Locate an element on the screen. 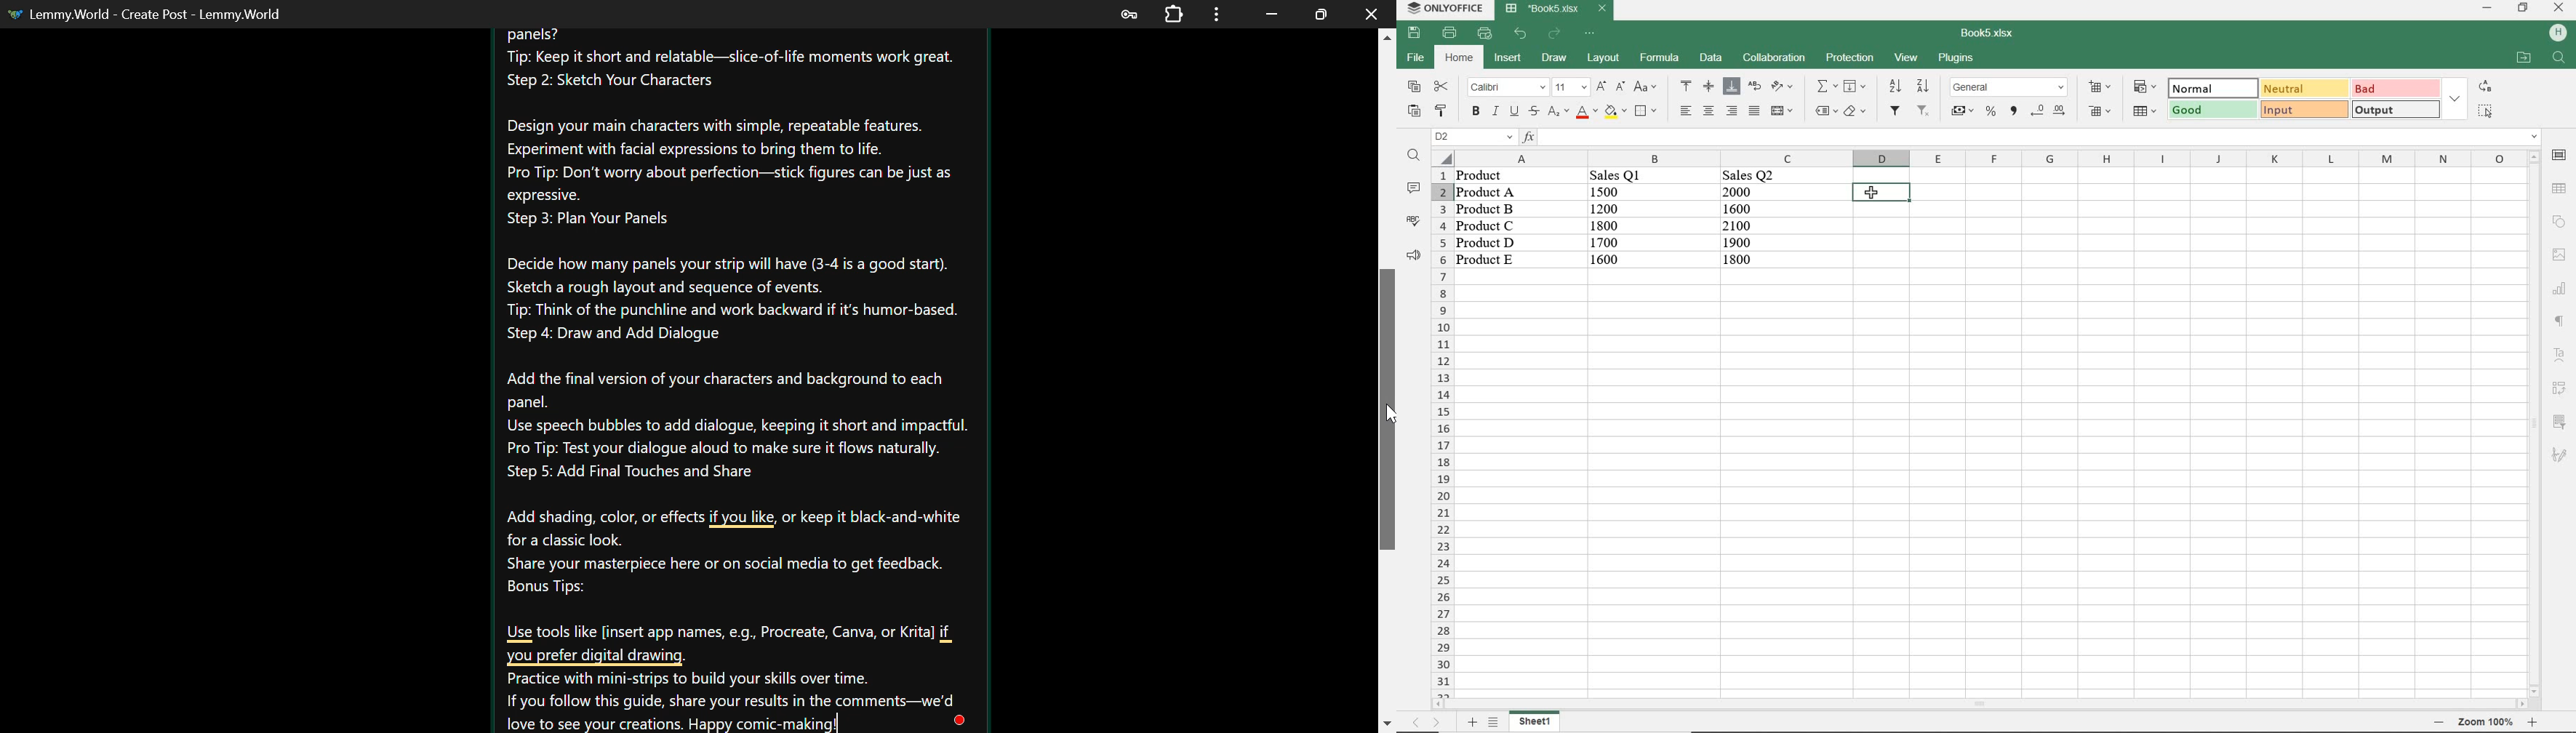  input functions is located at coordinates (2032, 138).